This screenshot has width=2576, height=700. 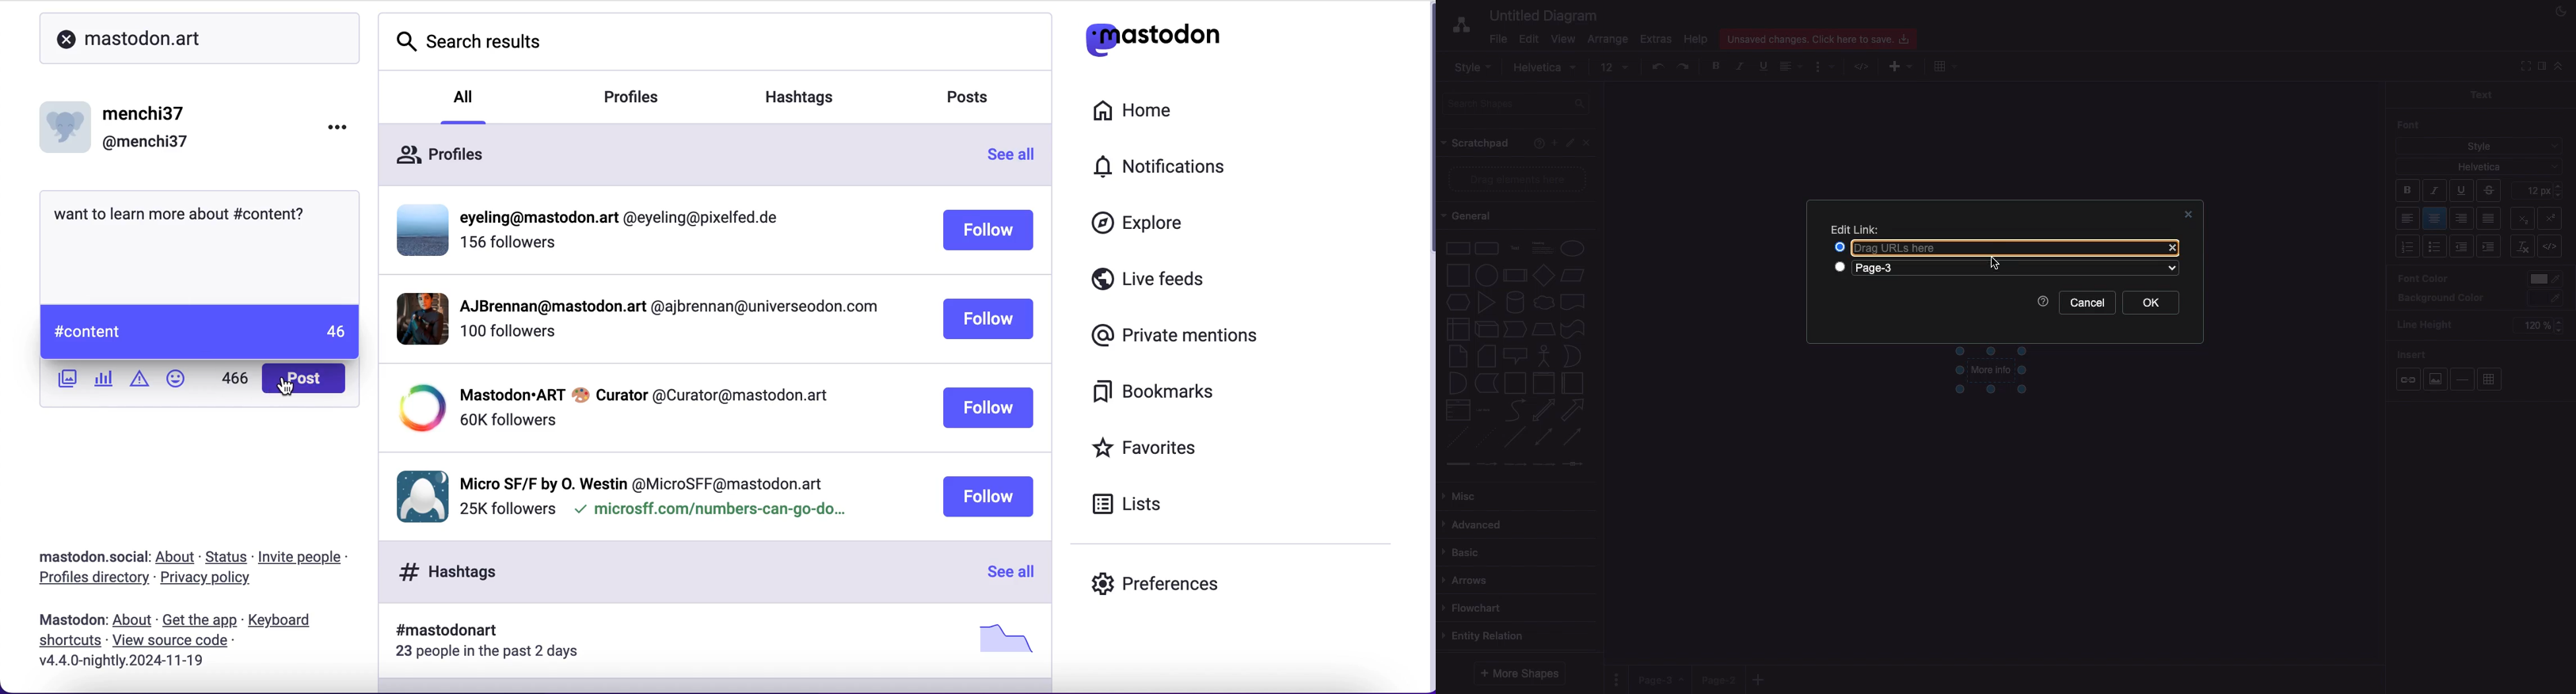 I want to click on horizontal container, so click(x=1573, y=383).